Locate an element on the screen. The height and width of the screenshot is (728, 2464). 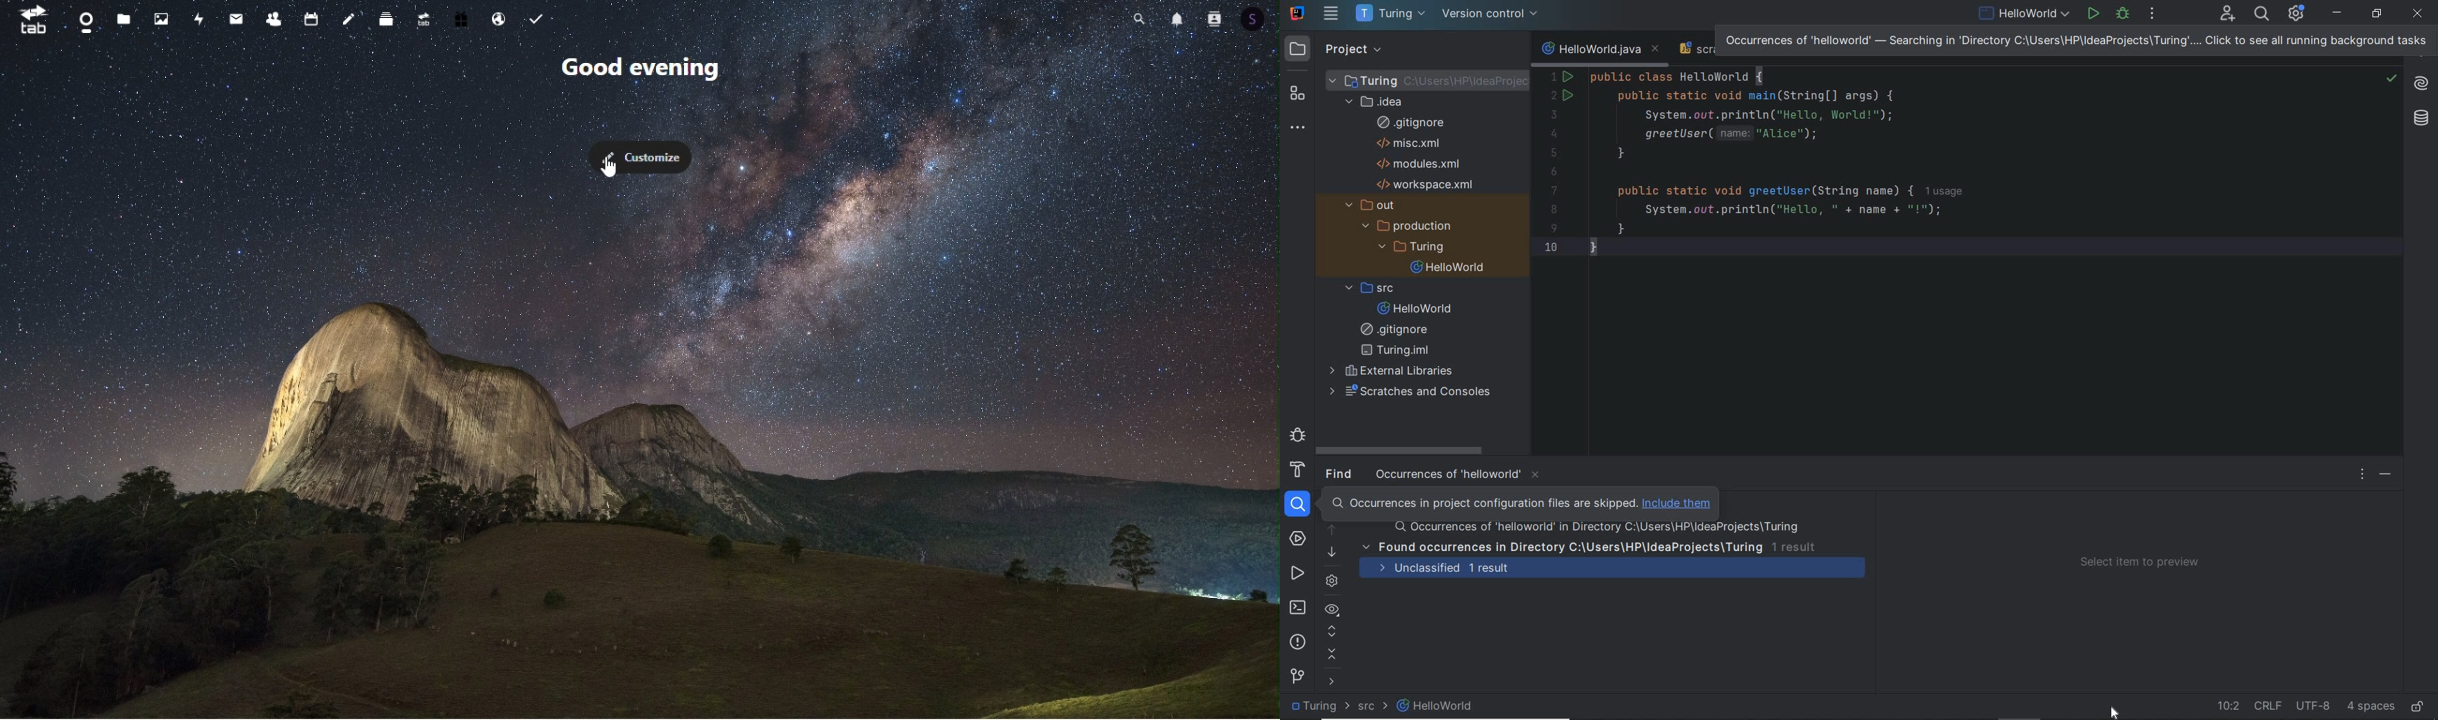
Dashboard is located at coordinates (86, 17).